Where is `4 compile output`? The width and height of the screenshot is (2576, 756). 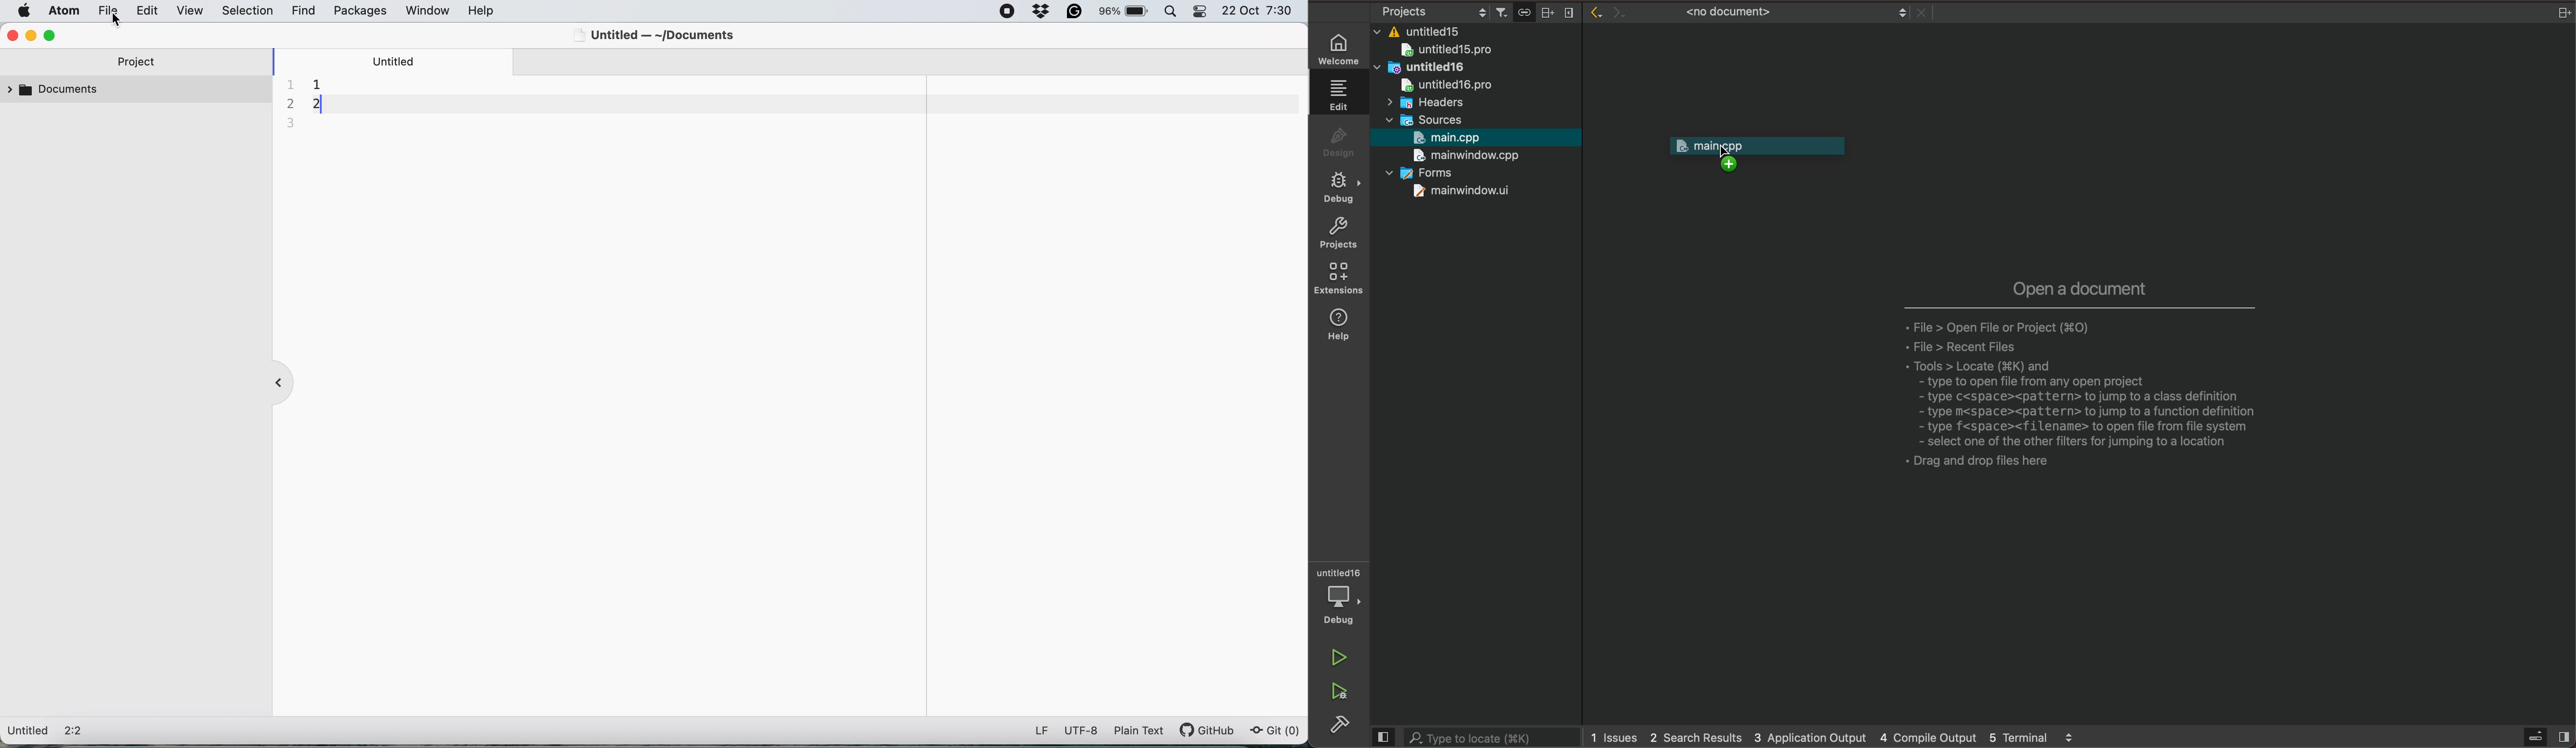 4 compile output is located at coordinates (1931, 737).